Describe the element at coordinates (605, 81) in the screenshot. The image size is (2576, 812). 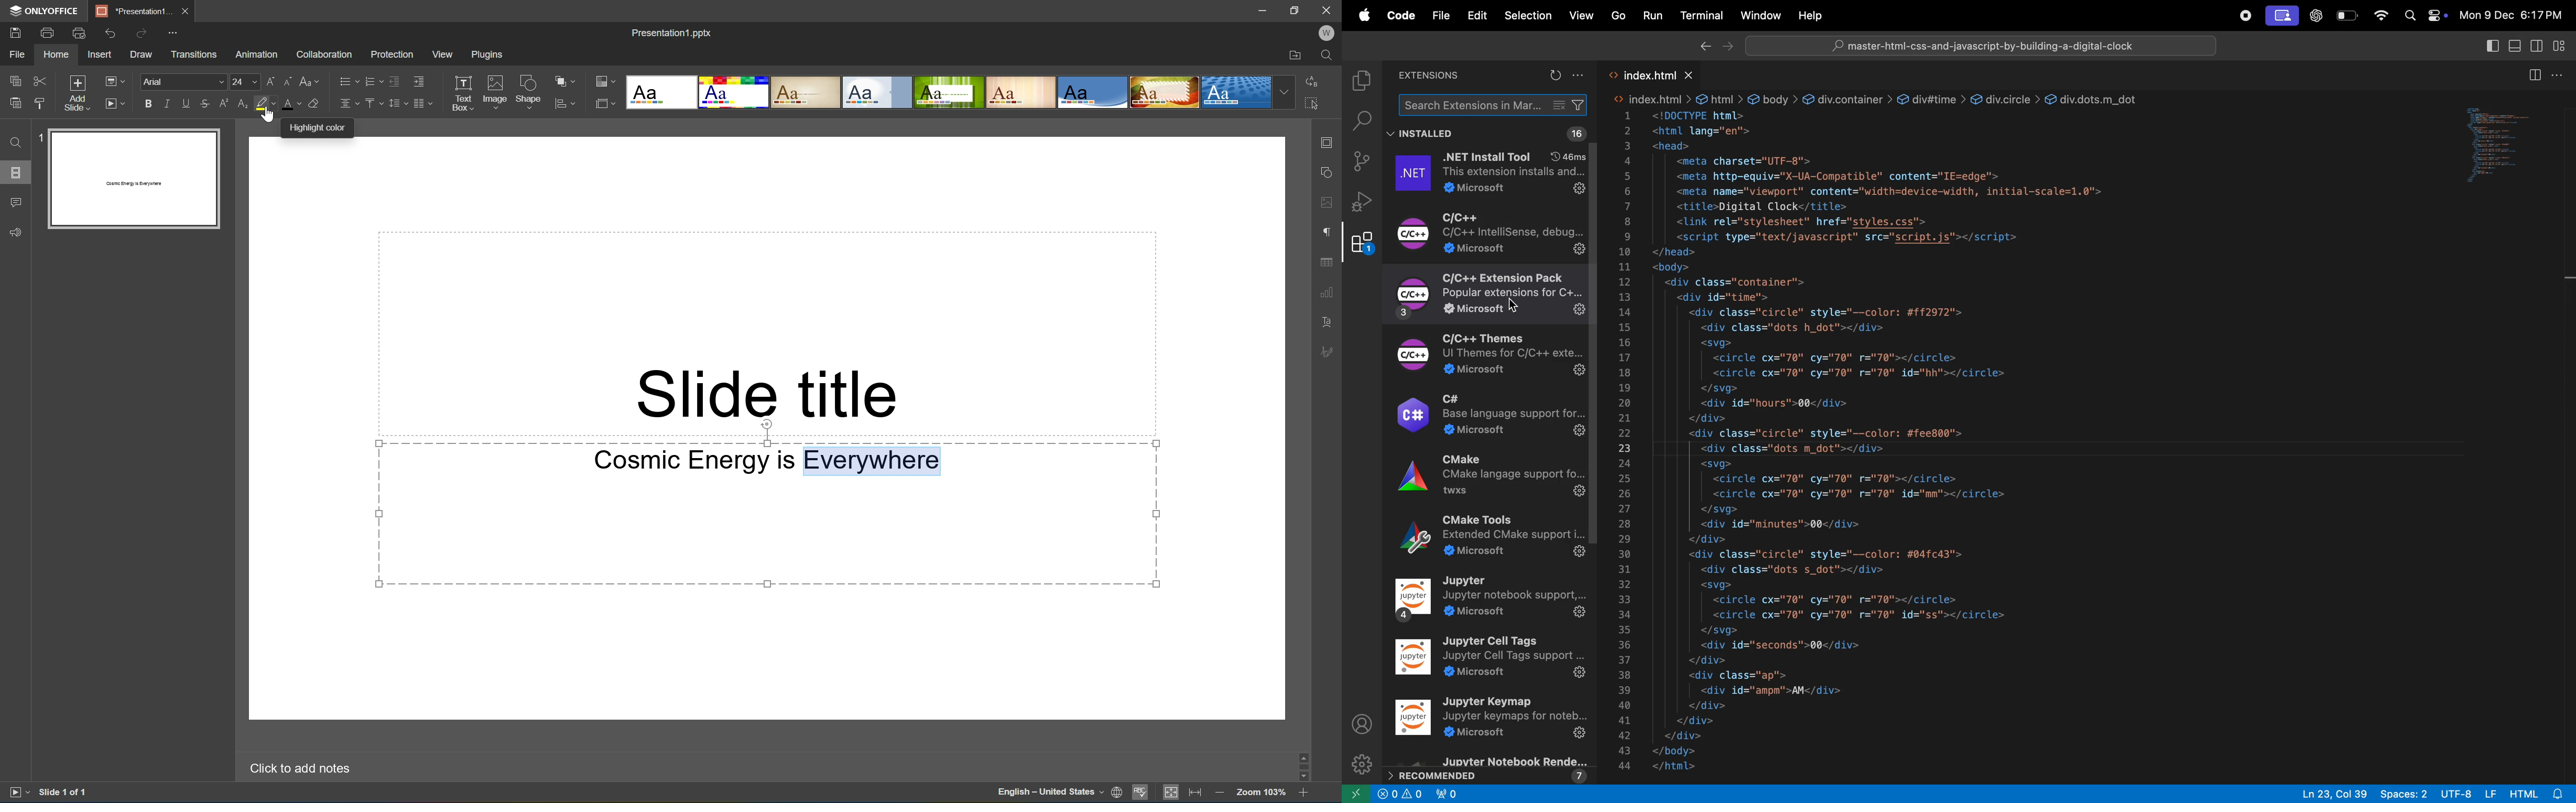
I see `Change color layout` at that location.